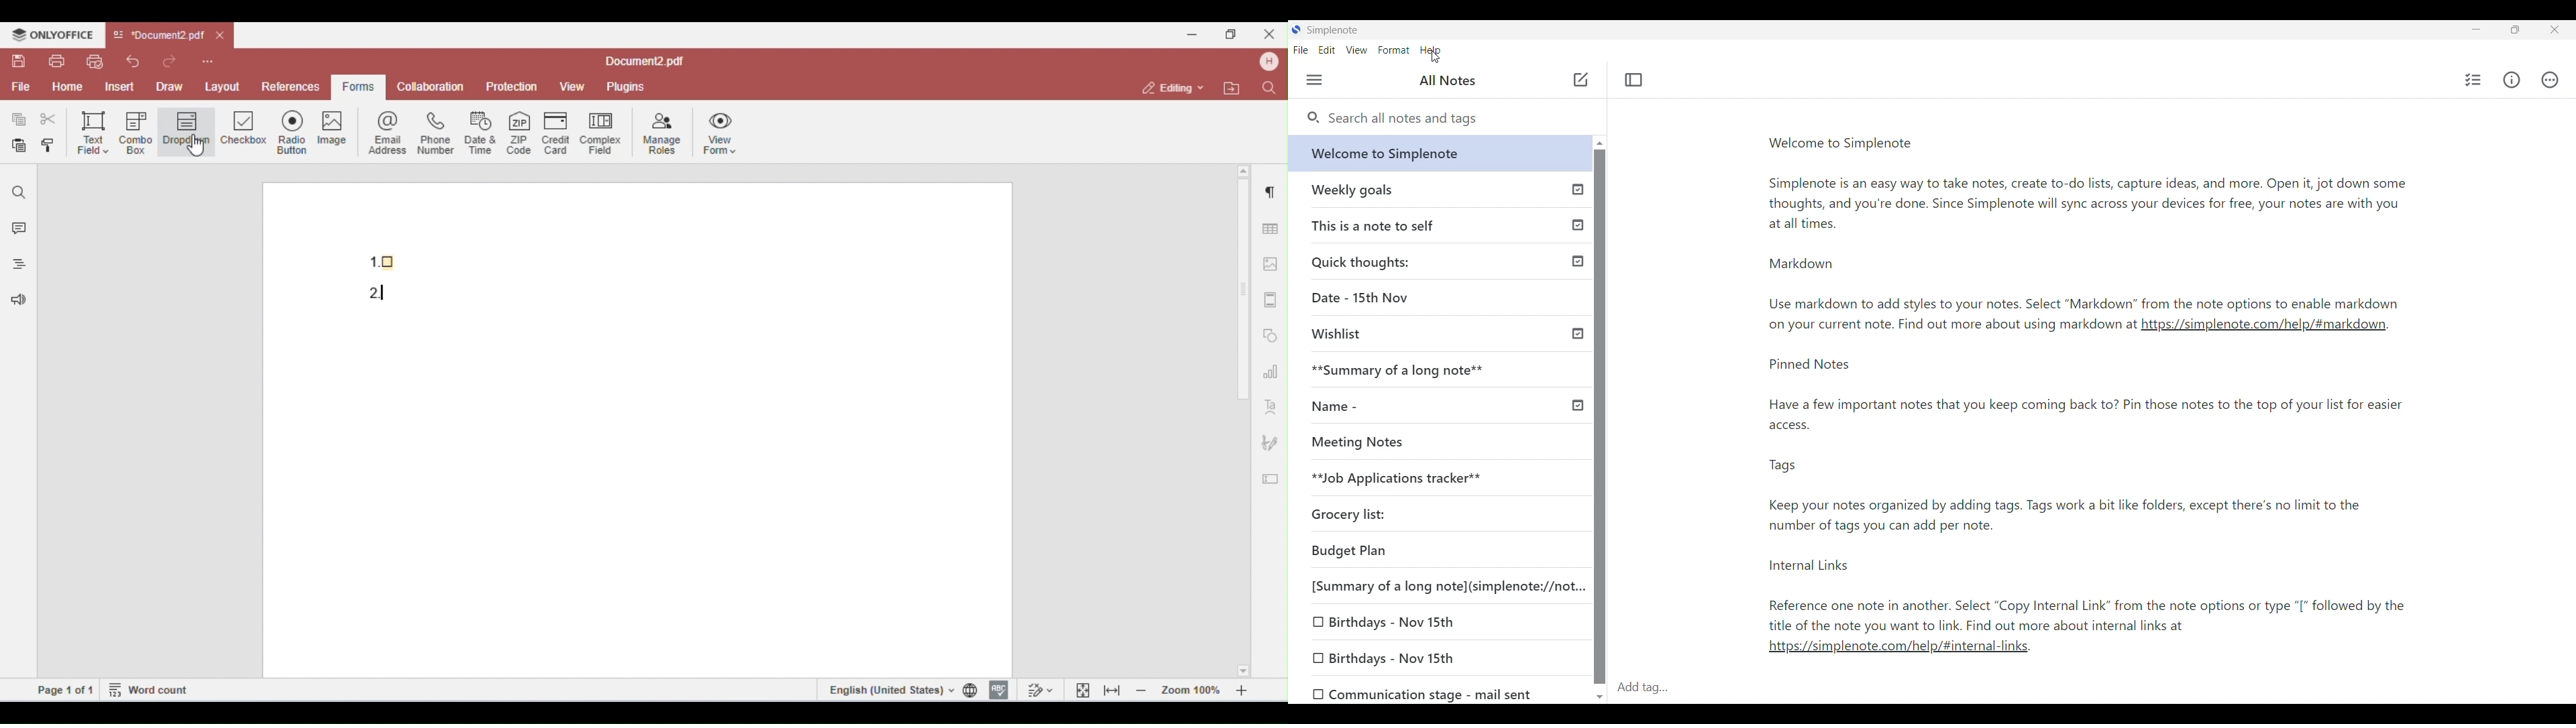 The width and height of the screenshot is (2576, 728). What do you see at coordinates (2551, 80) in the screenshot?
I see `Actions` at bounding box center [2551, 80].